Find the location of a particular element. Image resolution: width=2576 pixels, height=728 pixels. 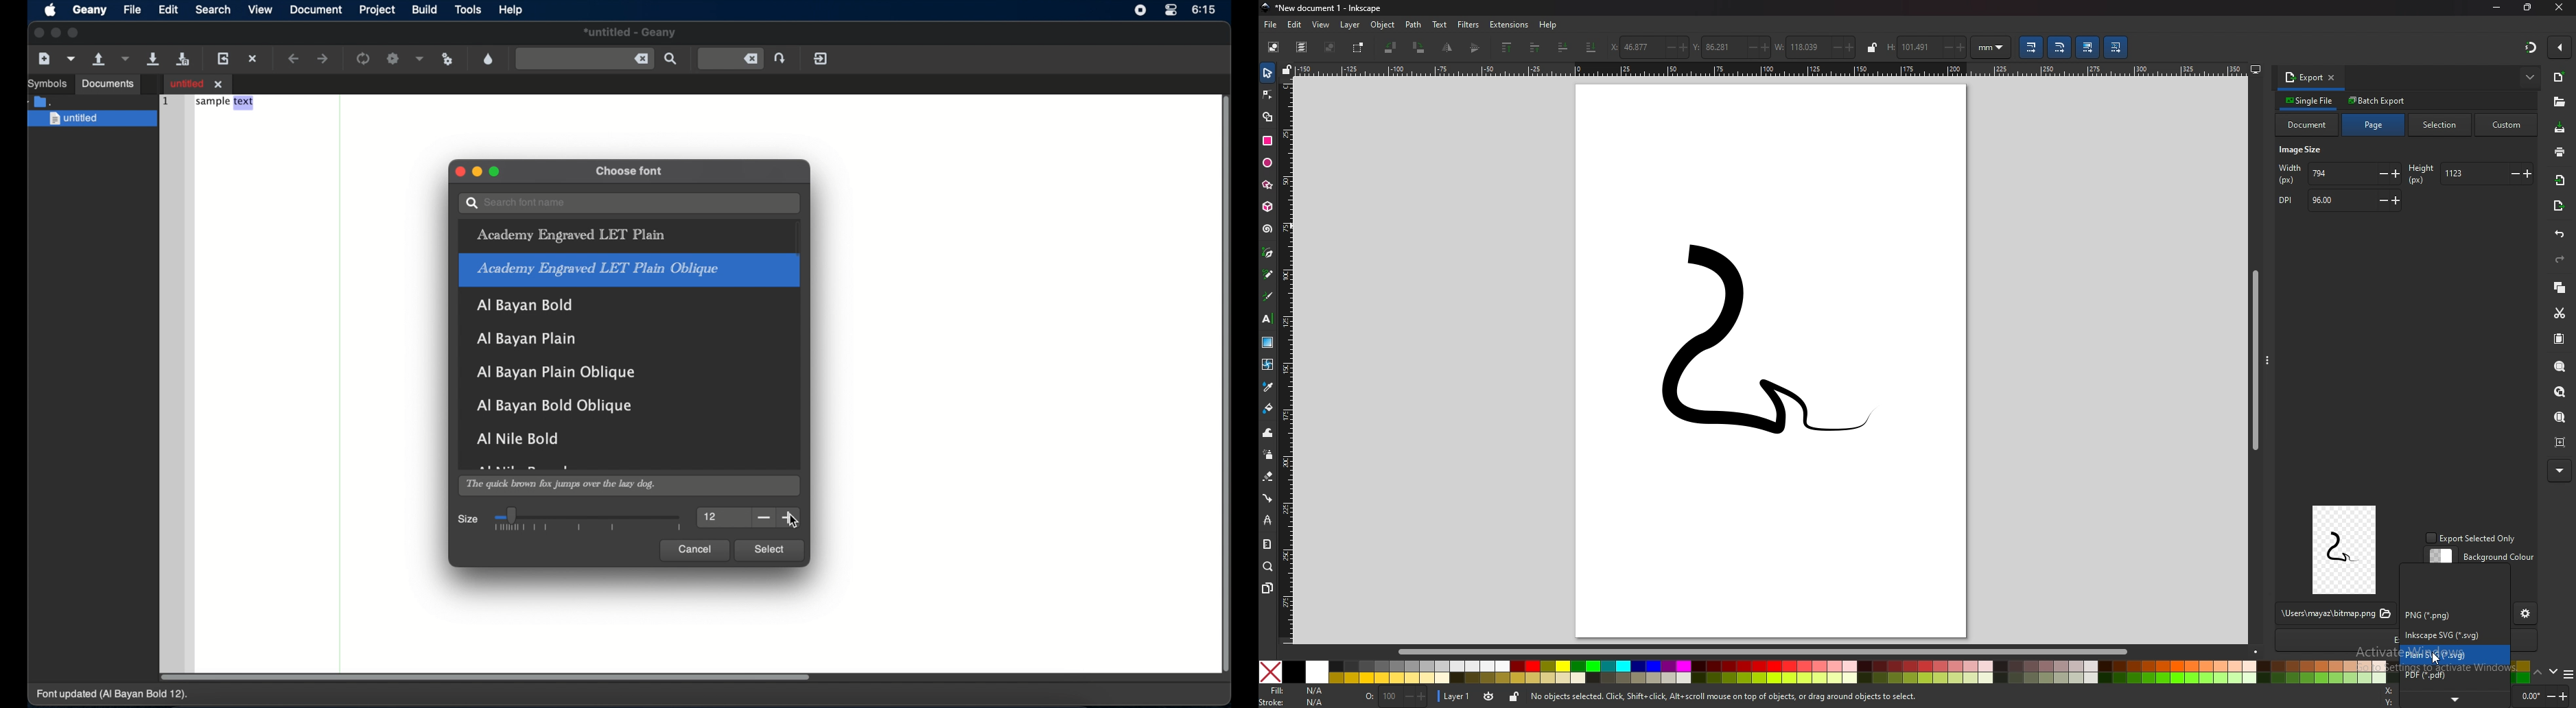

title is located at coordinates (1326, 8).